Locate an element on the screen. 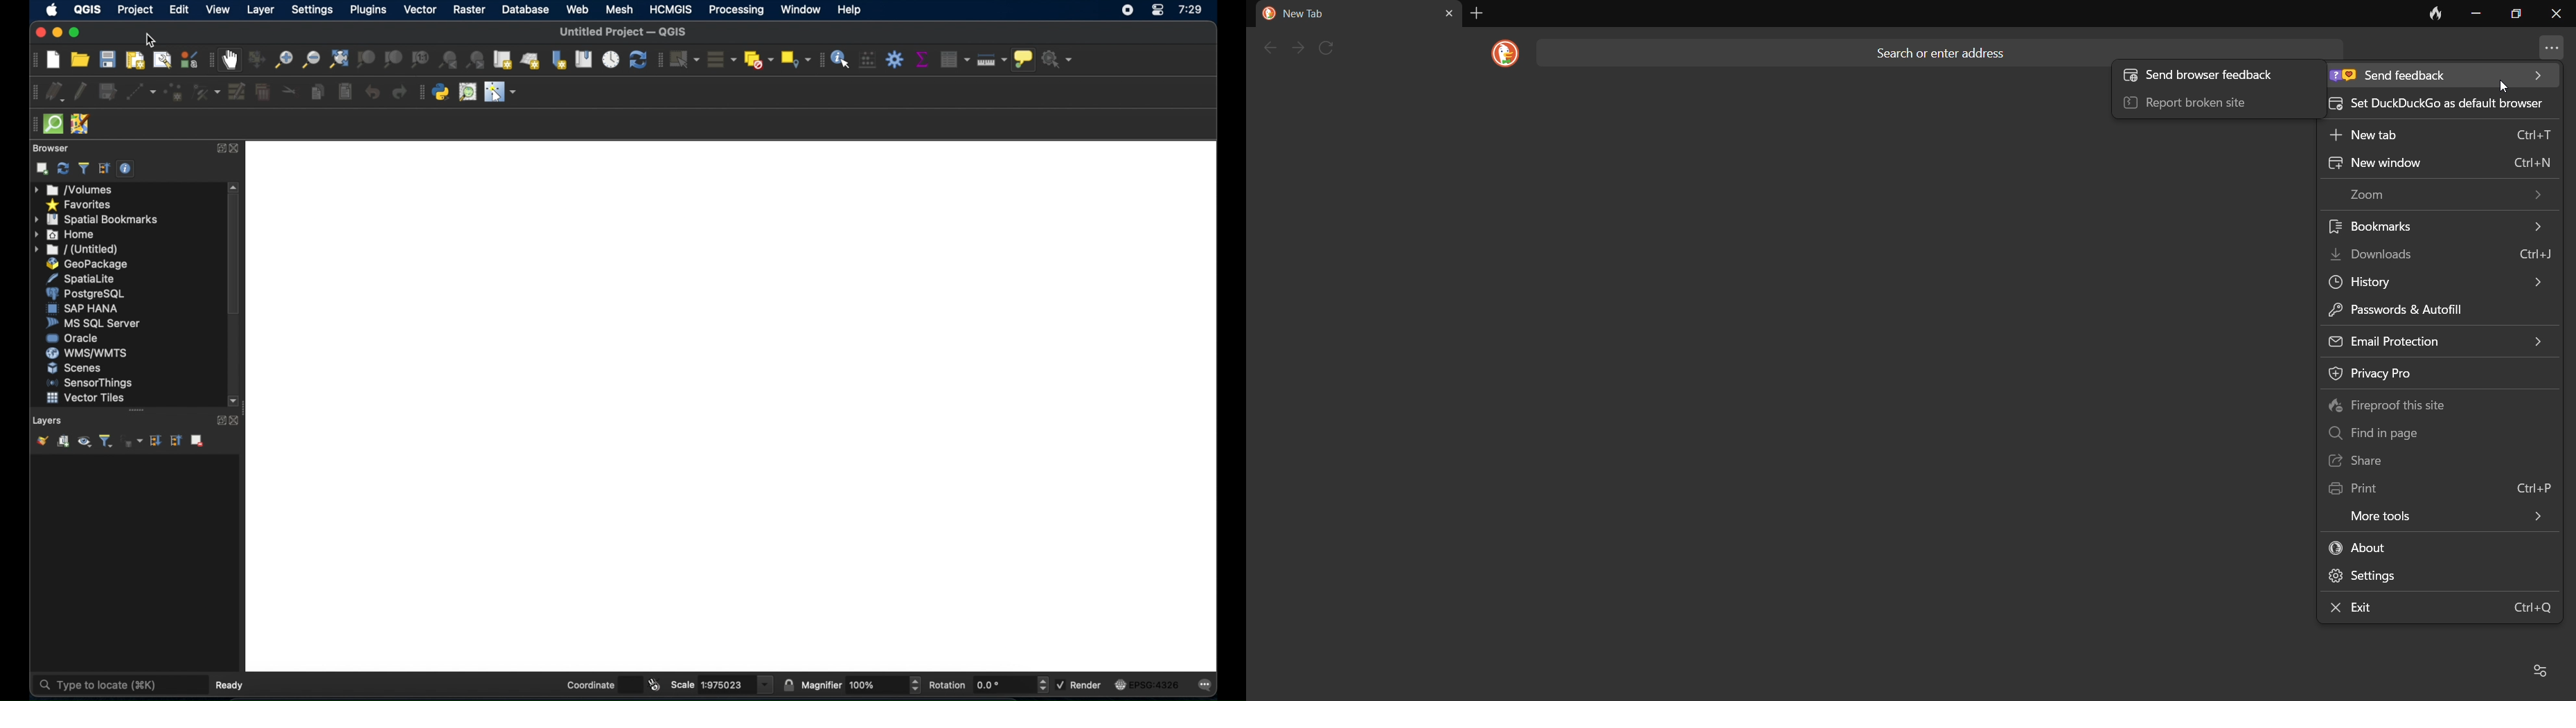 This screenshot has height=728, width=2576. 7:29 is located at coordinates (1194, 11).